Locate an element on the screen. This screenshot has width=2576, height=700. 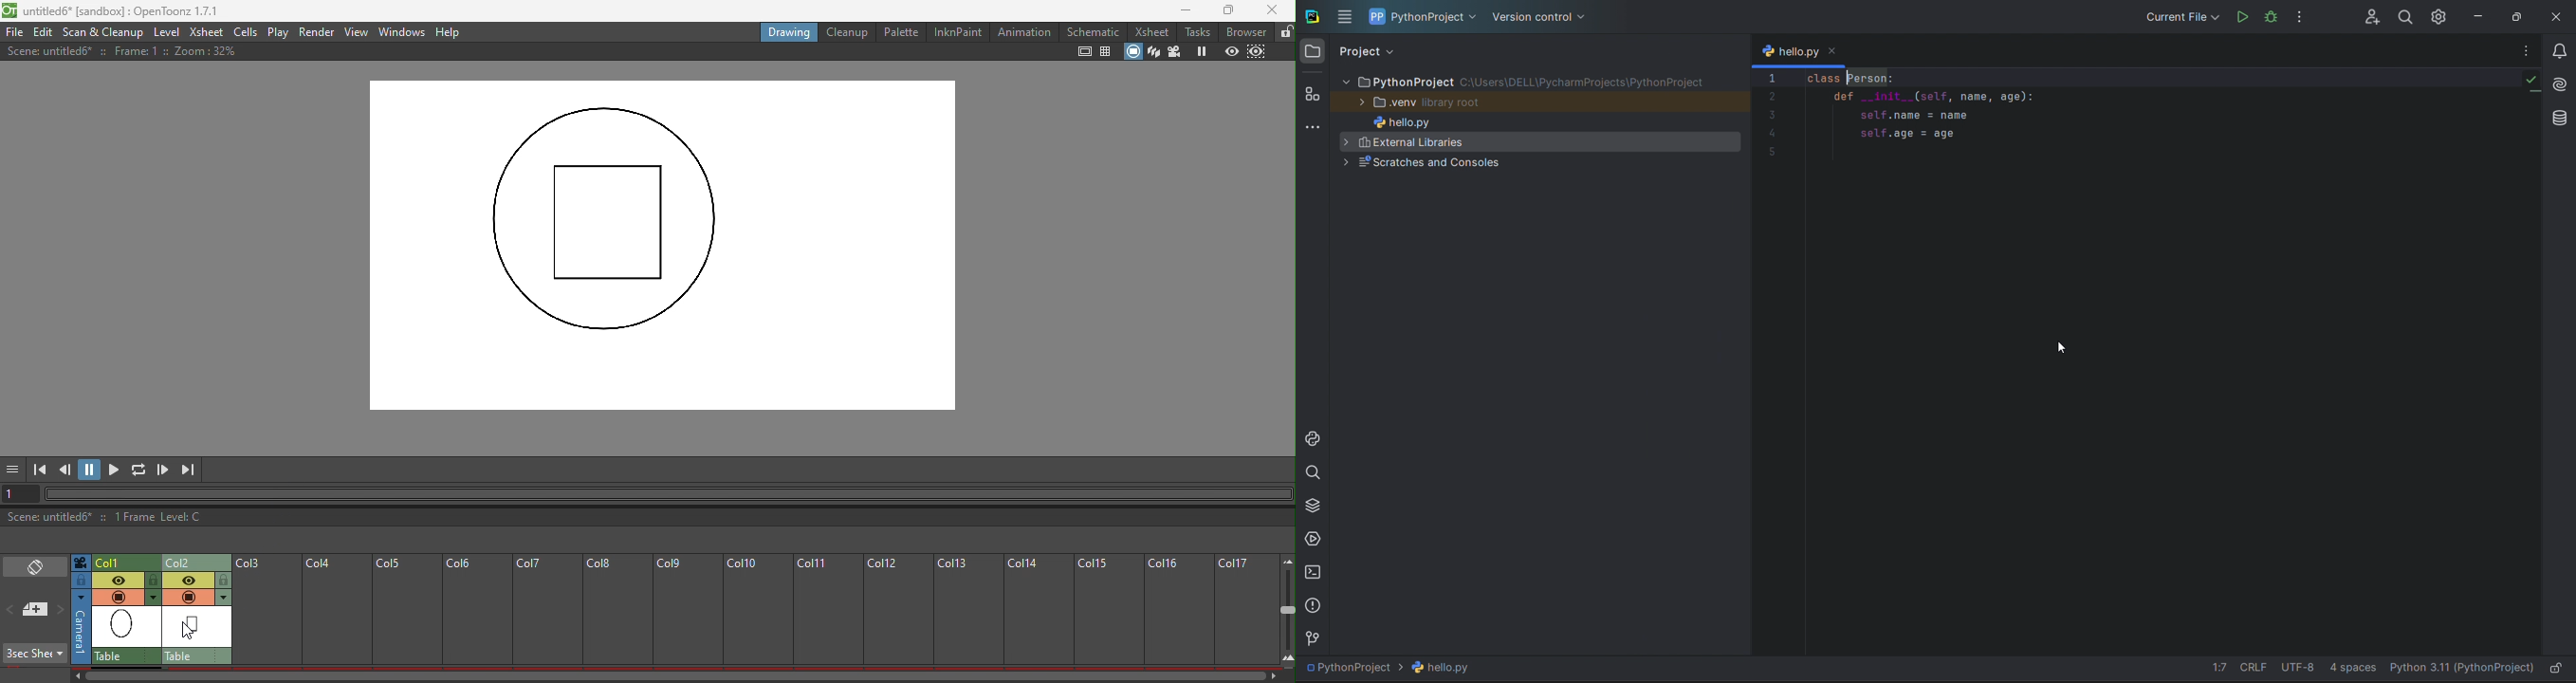
Set the current frame is located at coordinates (22, 493).